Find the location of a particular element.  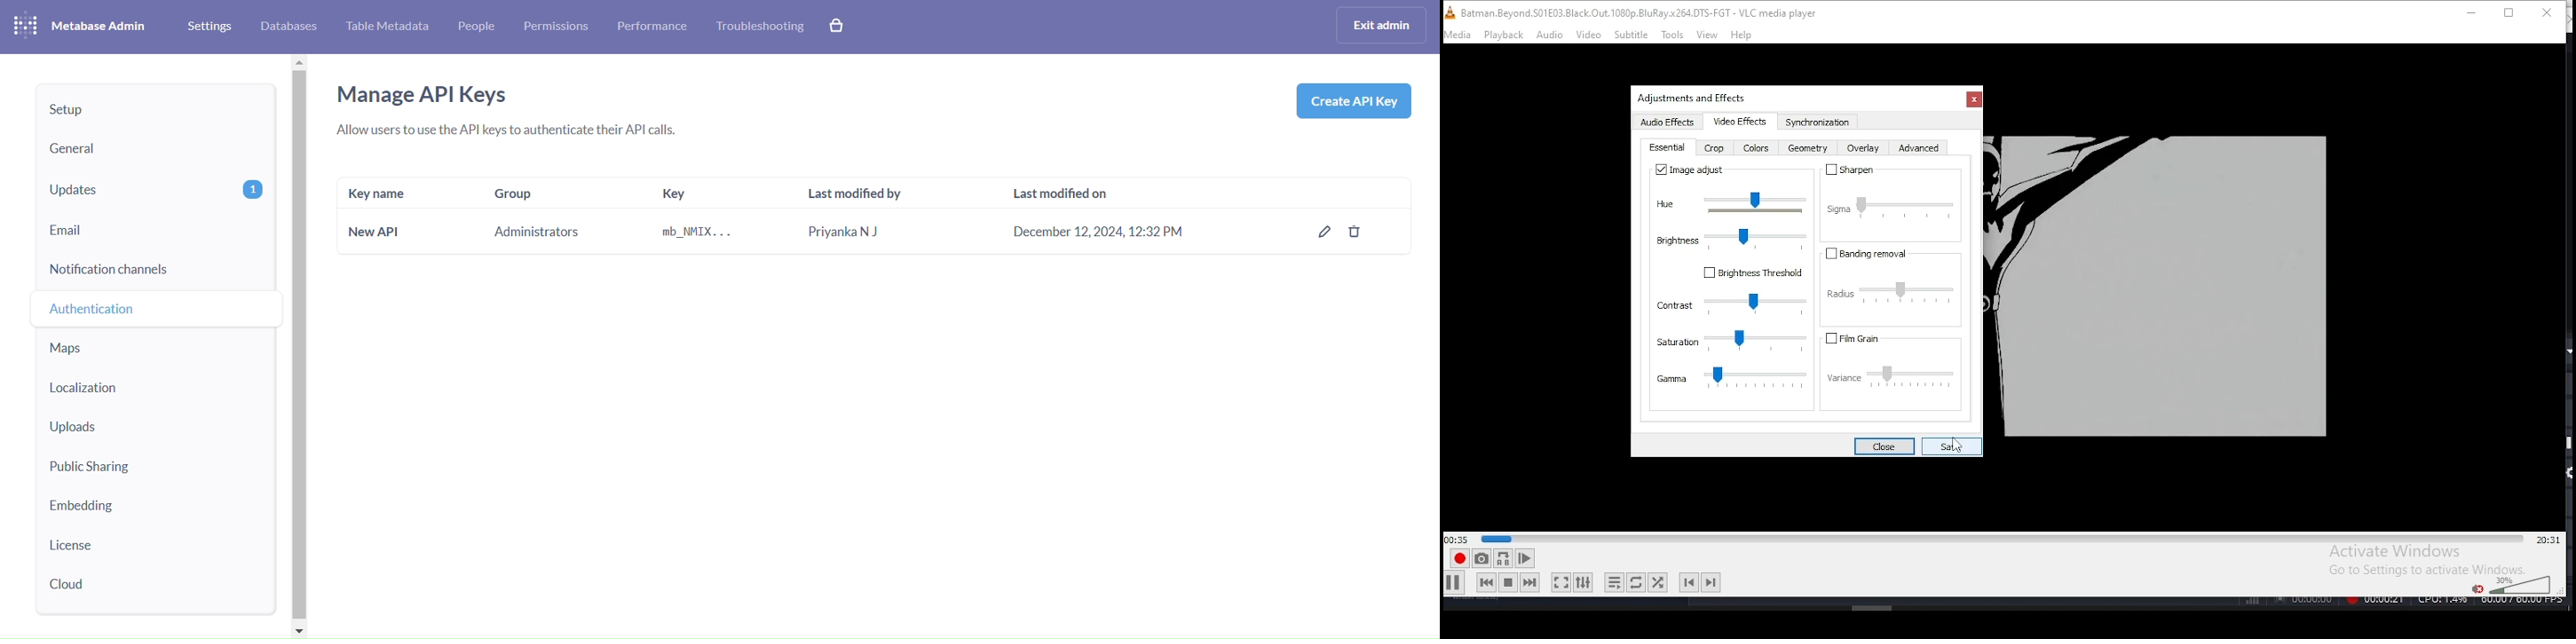

media is located at coordinates (1458, 35).